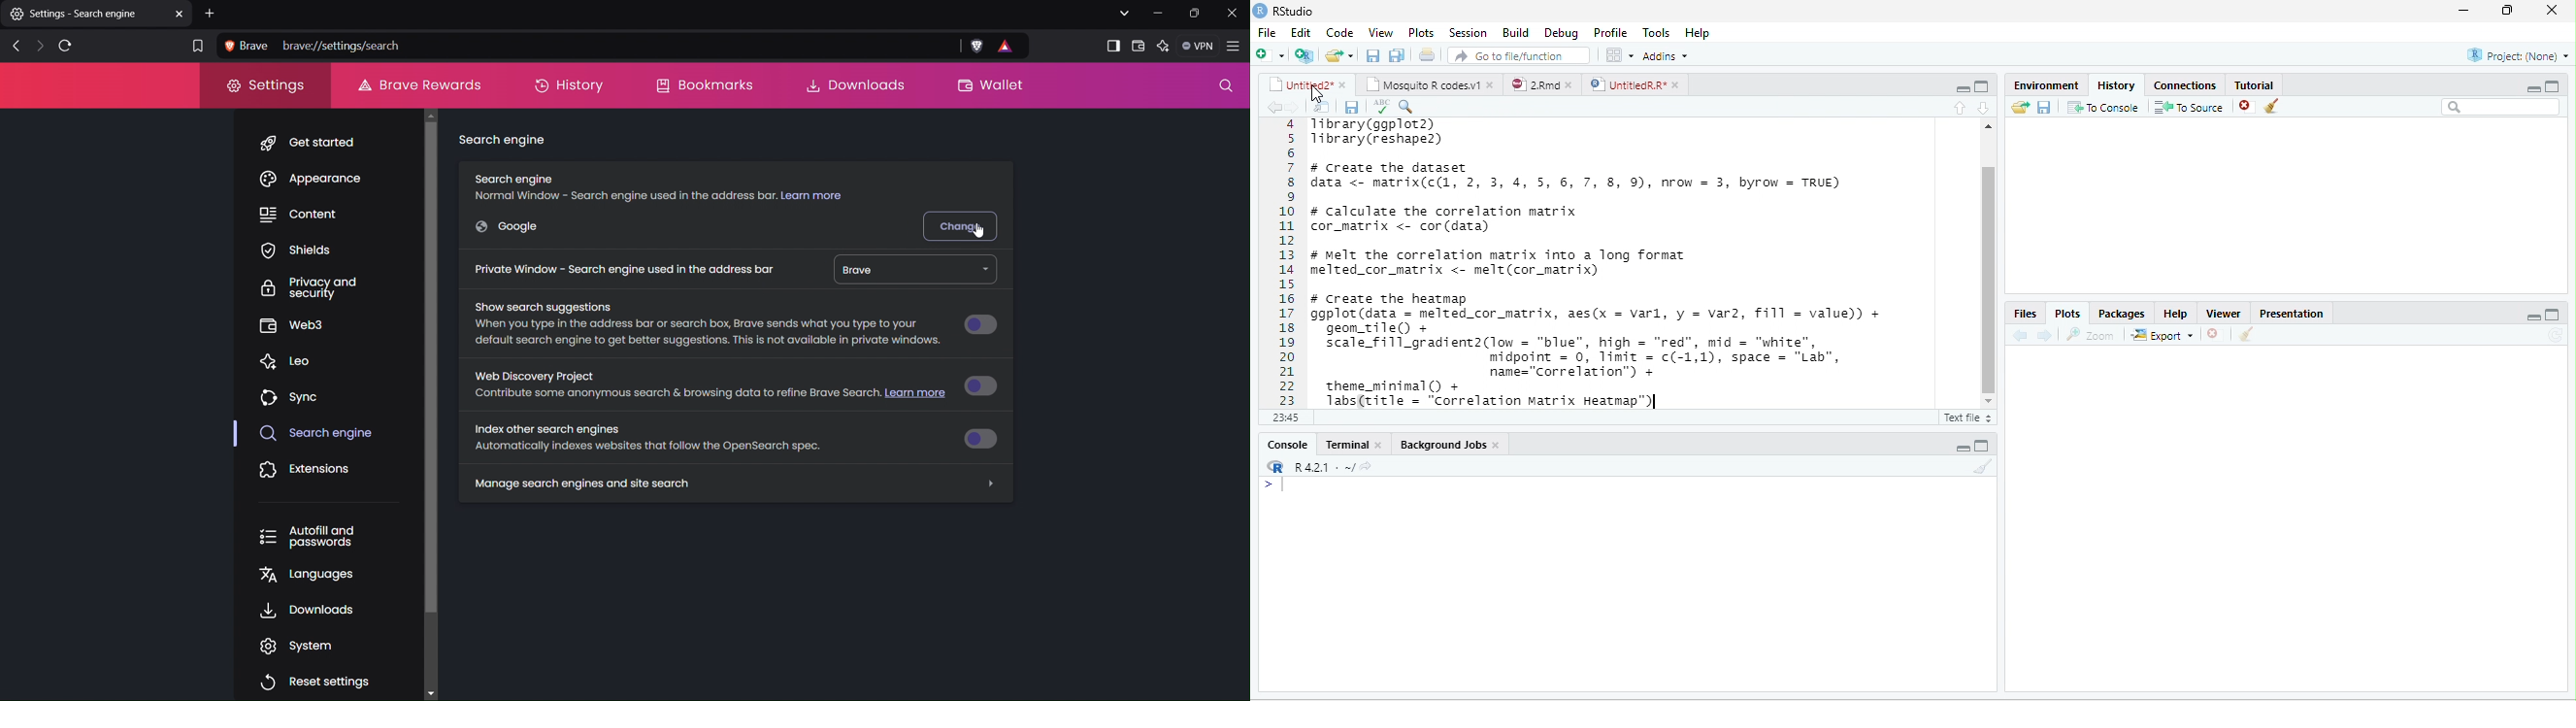 Image resolution: width=2576 pixels, height=728 pixels. Describe the element at coordinates (1271, 108) in the screenshot. I see `arrow` at that location.